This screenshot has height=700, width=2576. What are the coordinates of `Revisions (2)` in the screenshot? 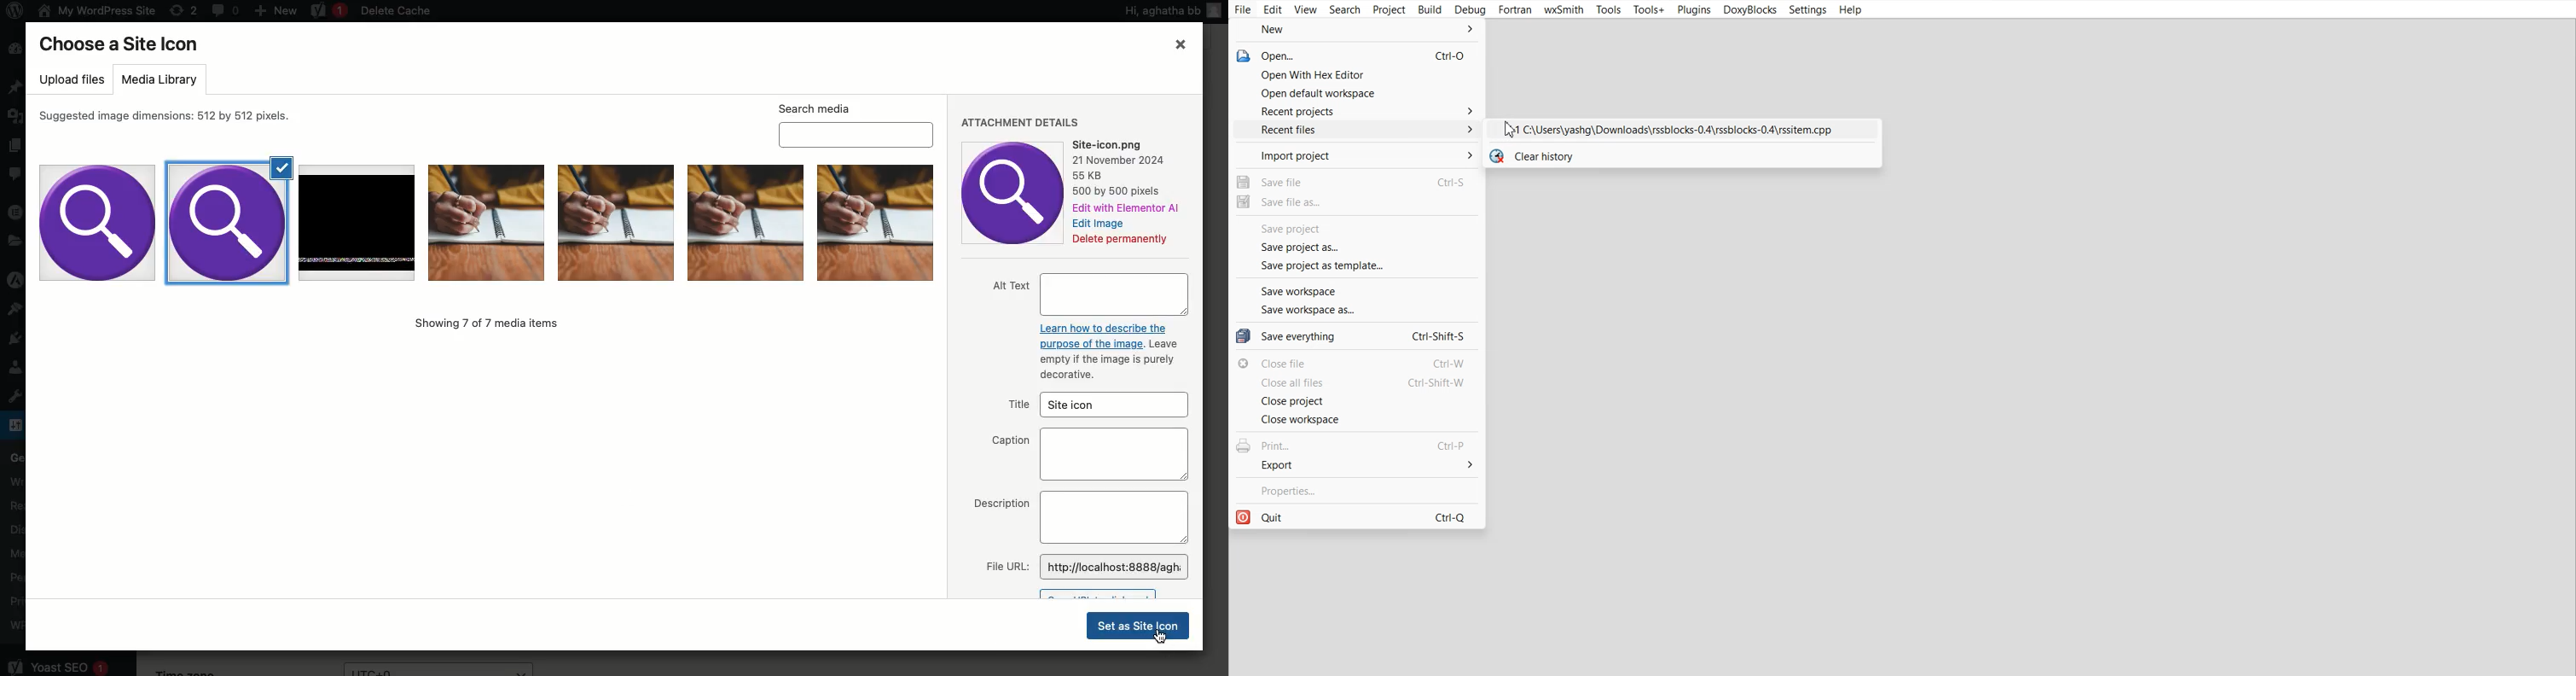 It's located at (183, 10).